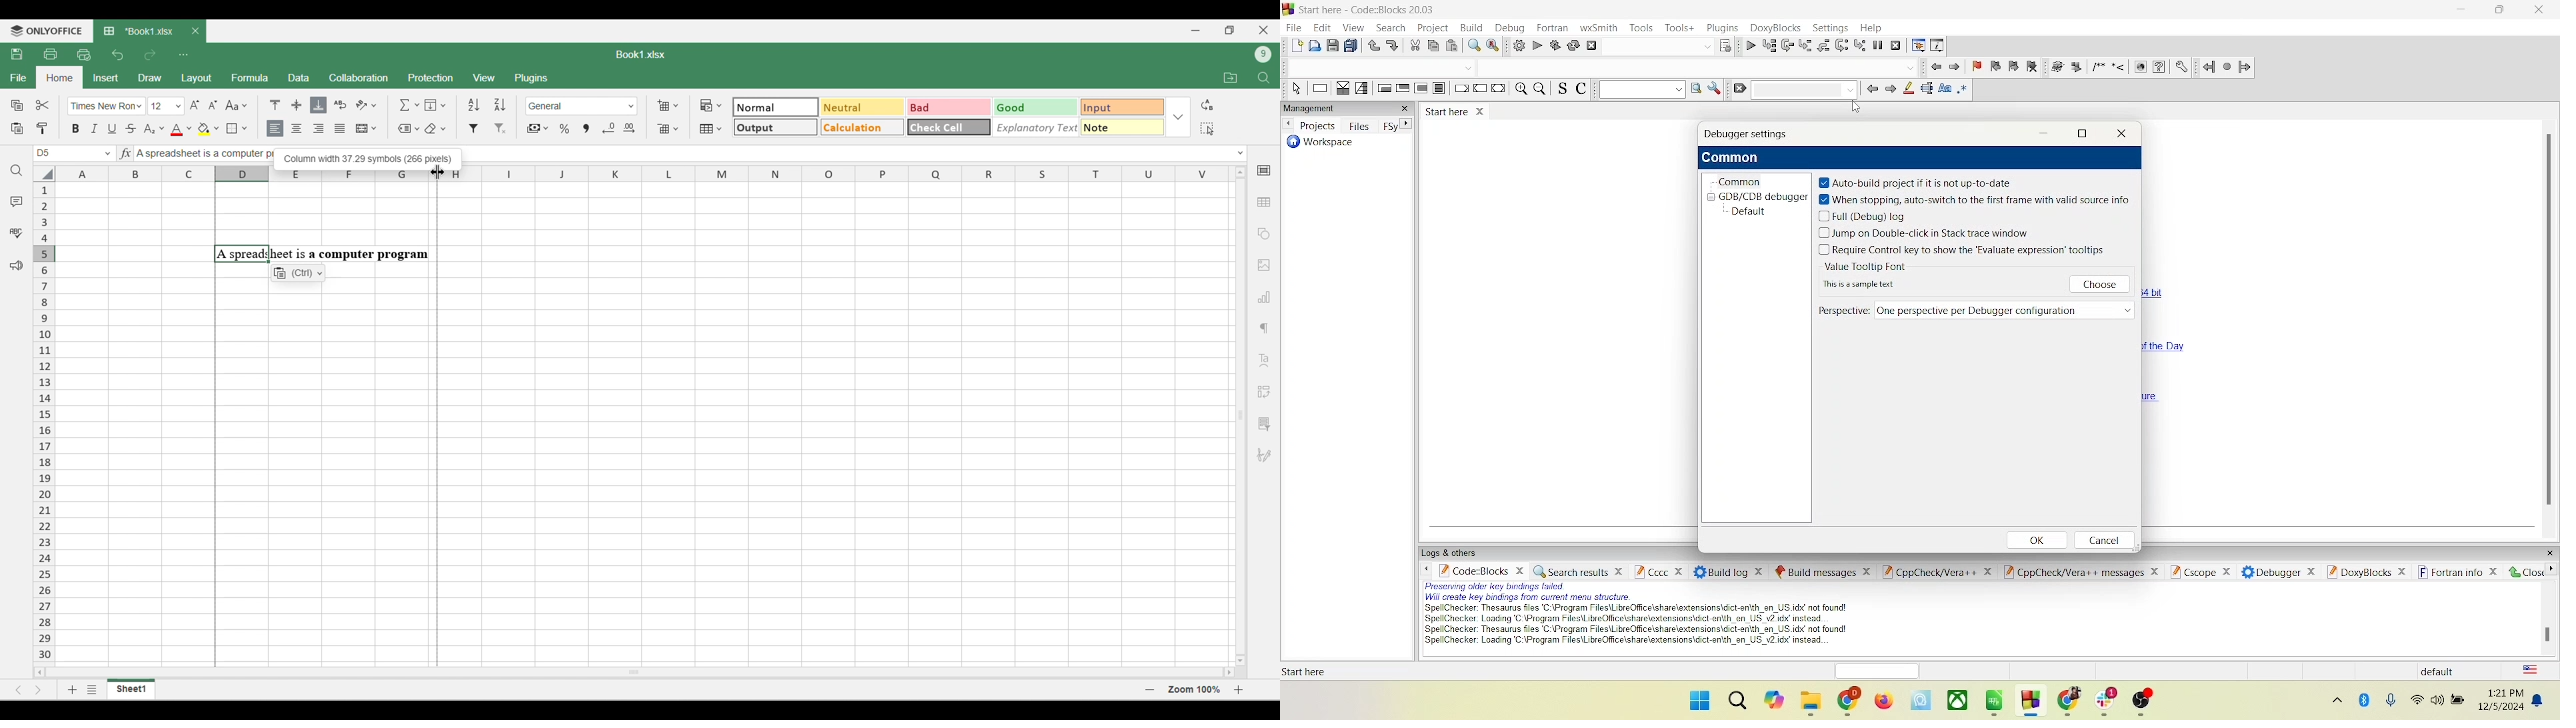  Describe the element at coordinates (76, 128) in the screenshot. I see `Bold` at that location.